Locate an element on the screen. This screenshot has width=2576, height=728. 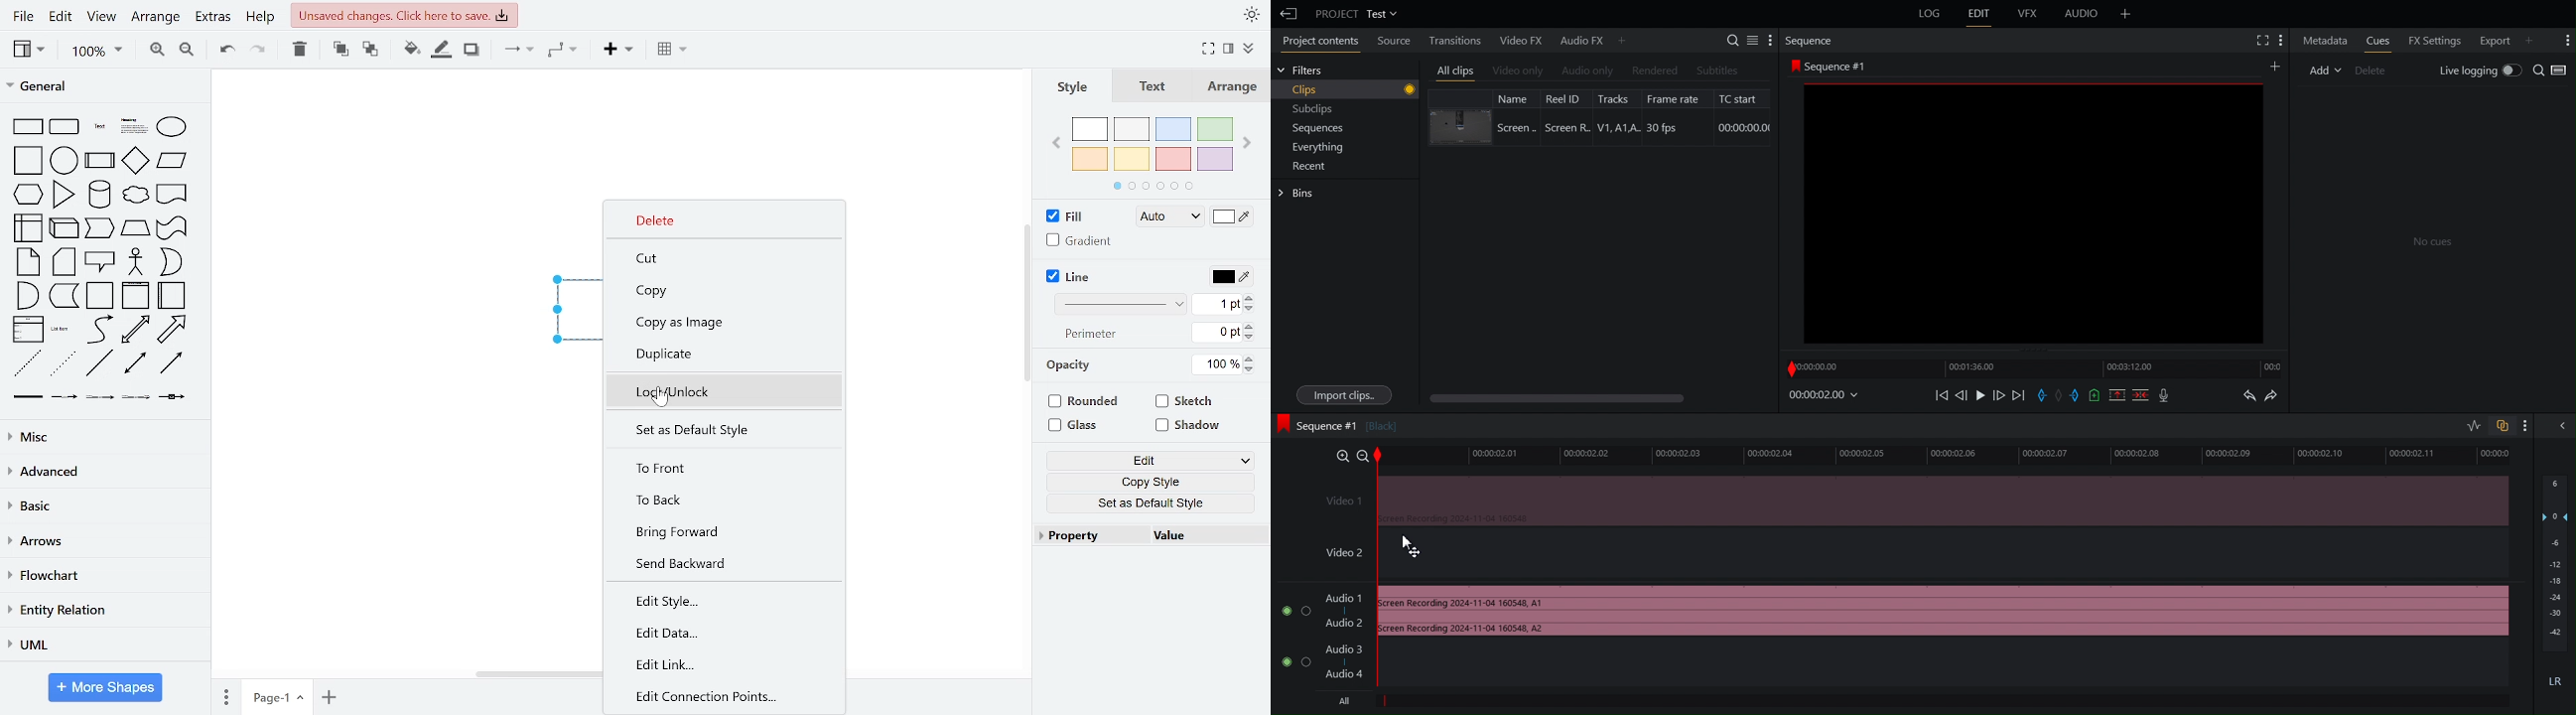
arrange is located at coordinates (156, 18).